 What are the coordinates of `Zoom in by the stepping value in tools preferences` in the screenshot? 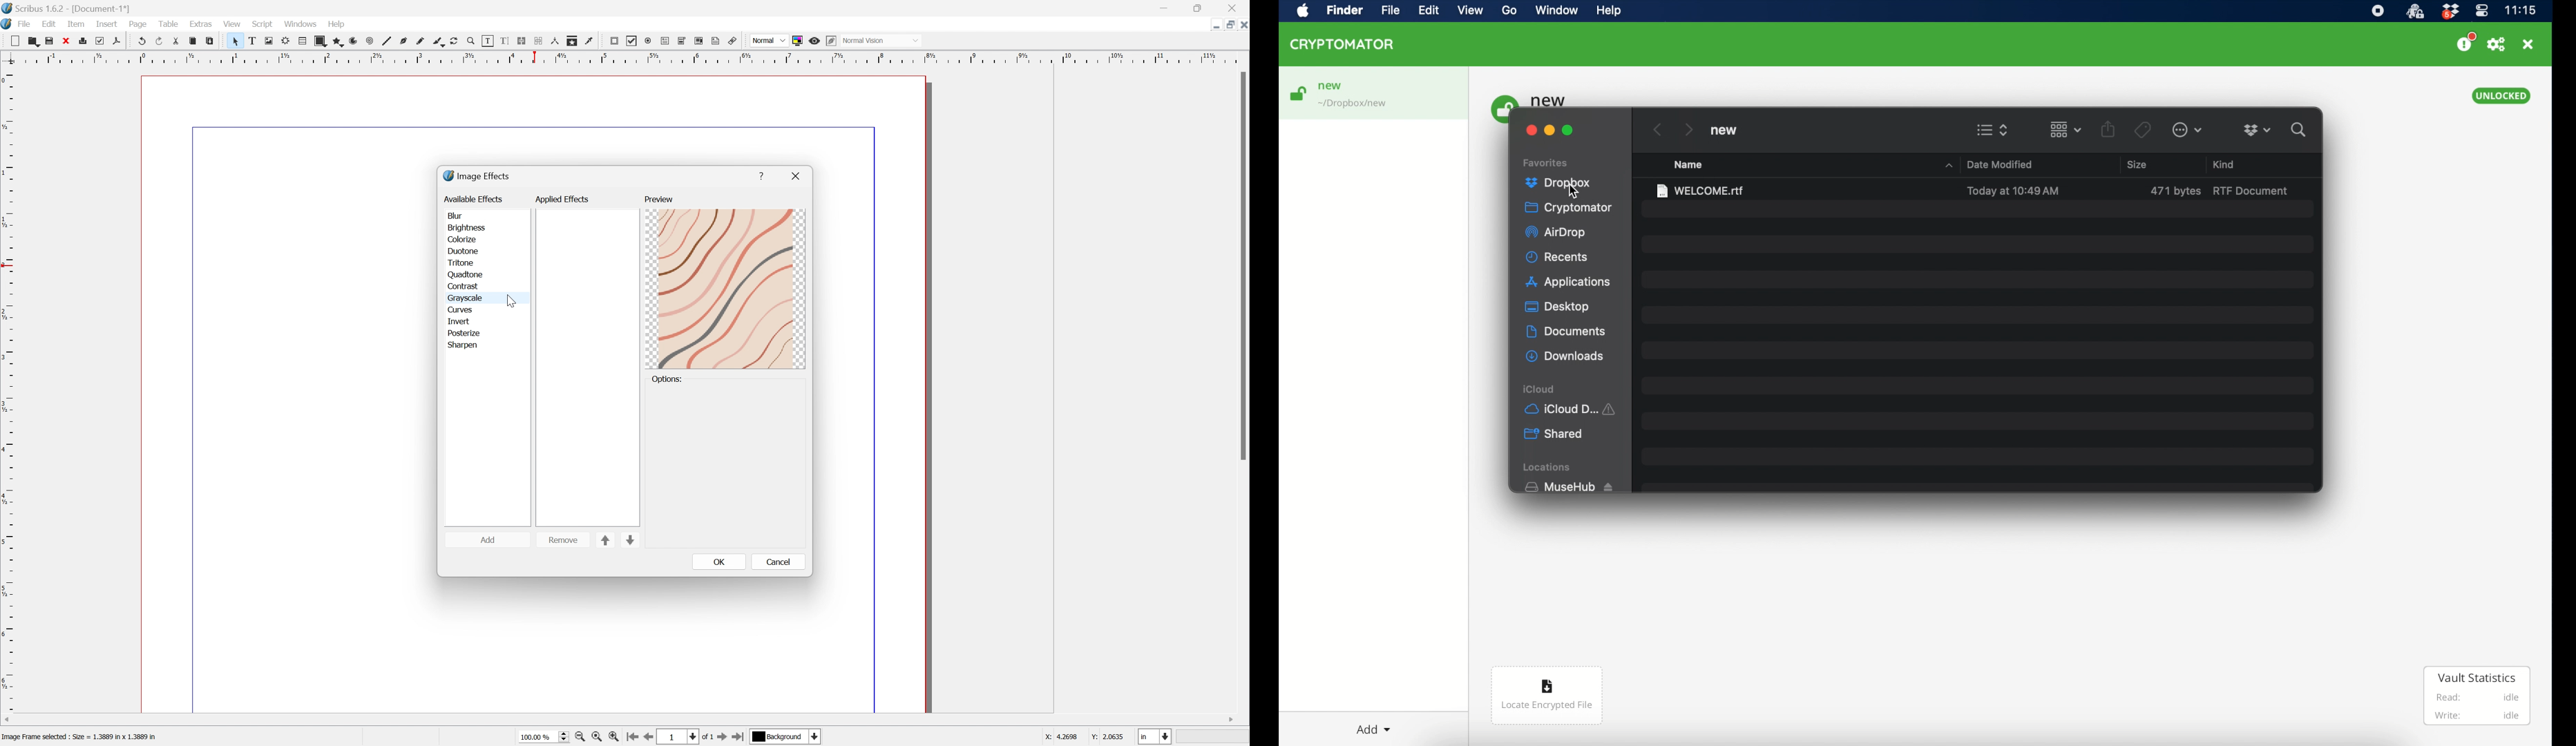 It's located at (614, 739).